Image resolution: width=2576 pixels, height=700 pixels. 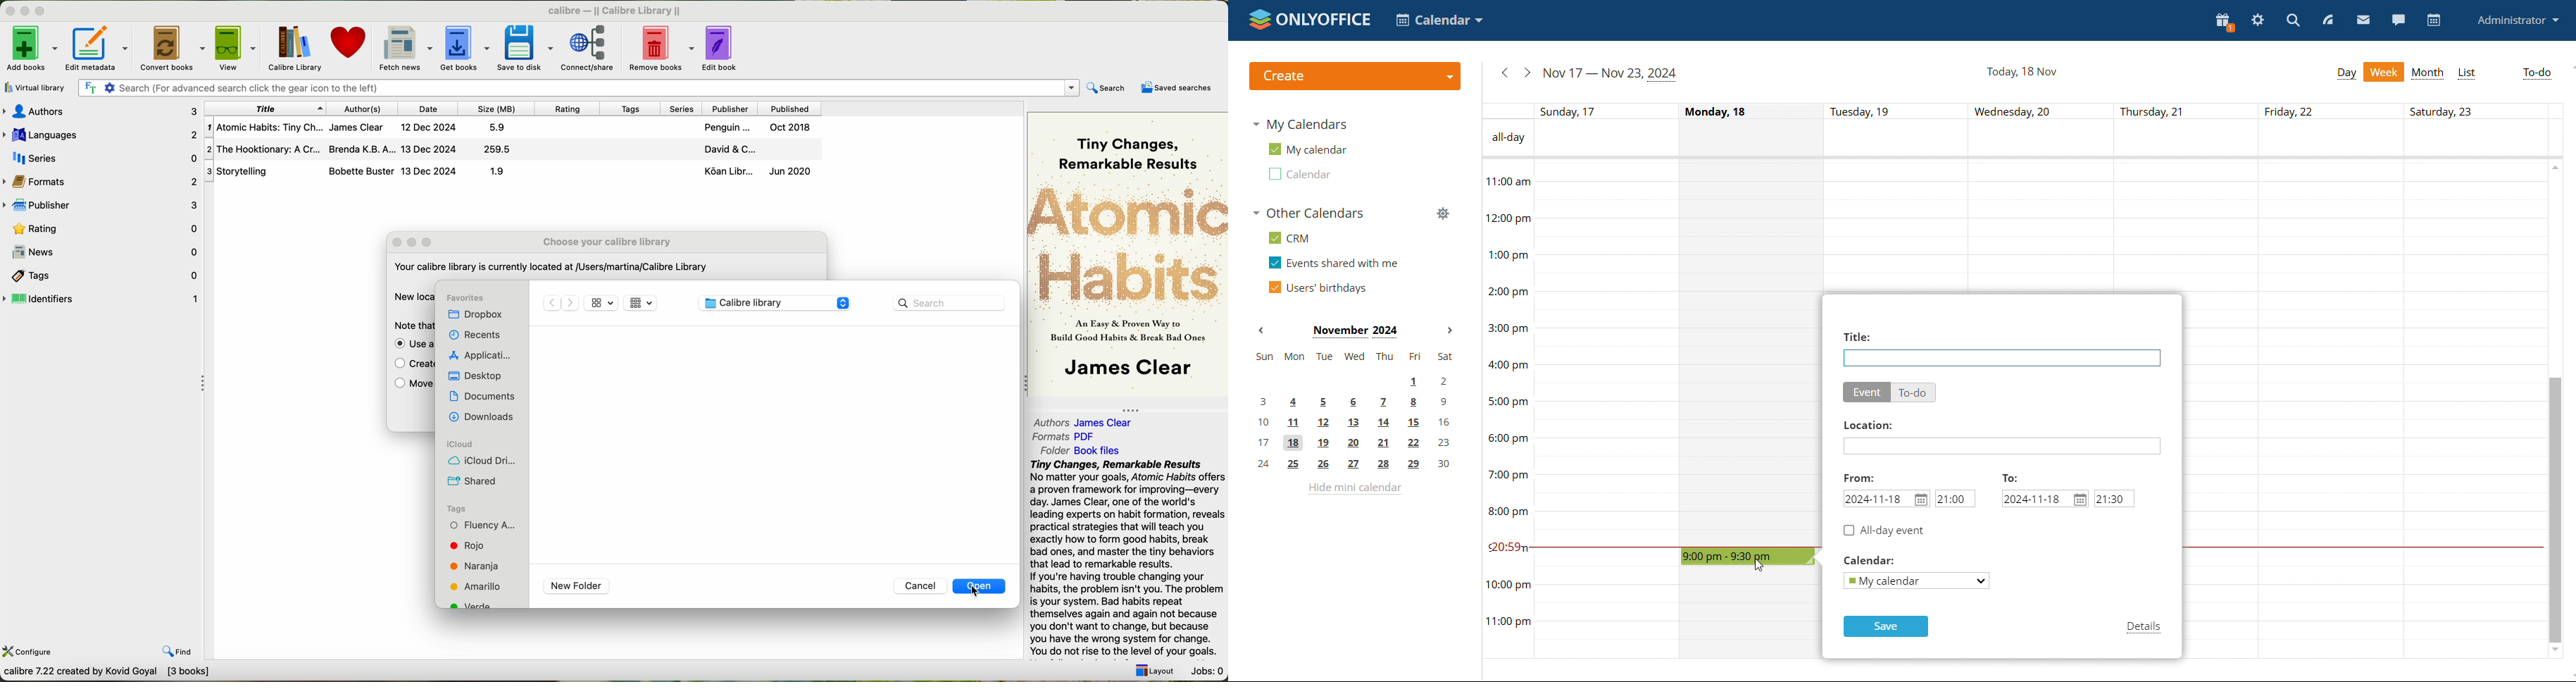 I want to click on dropbox, so click(x=482, y=314).